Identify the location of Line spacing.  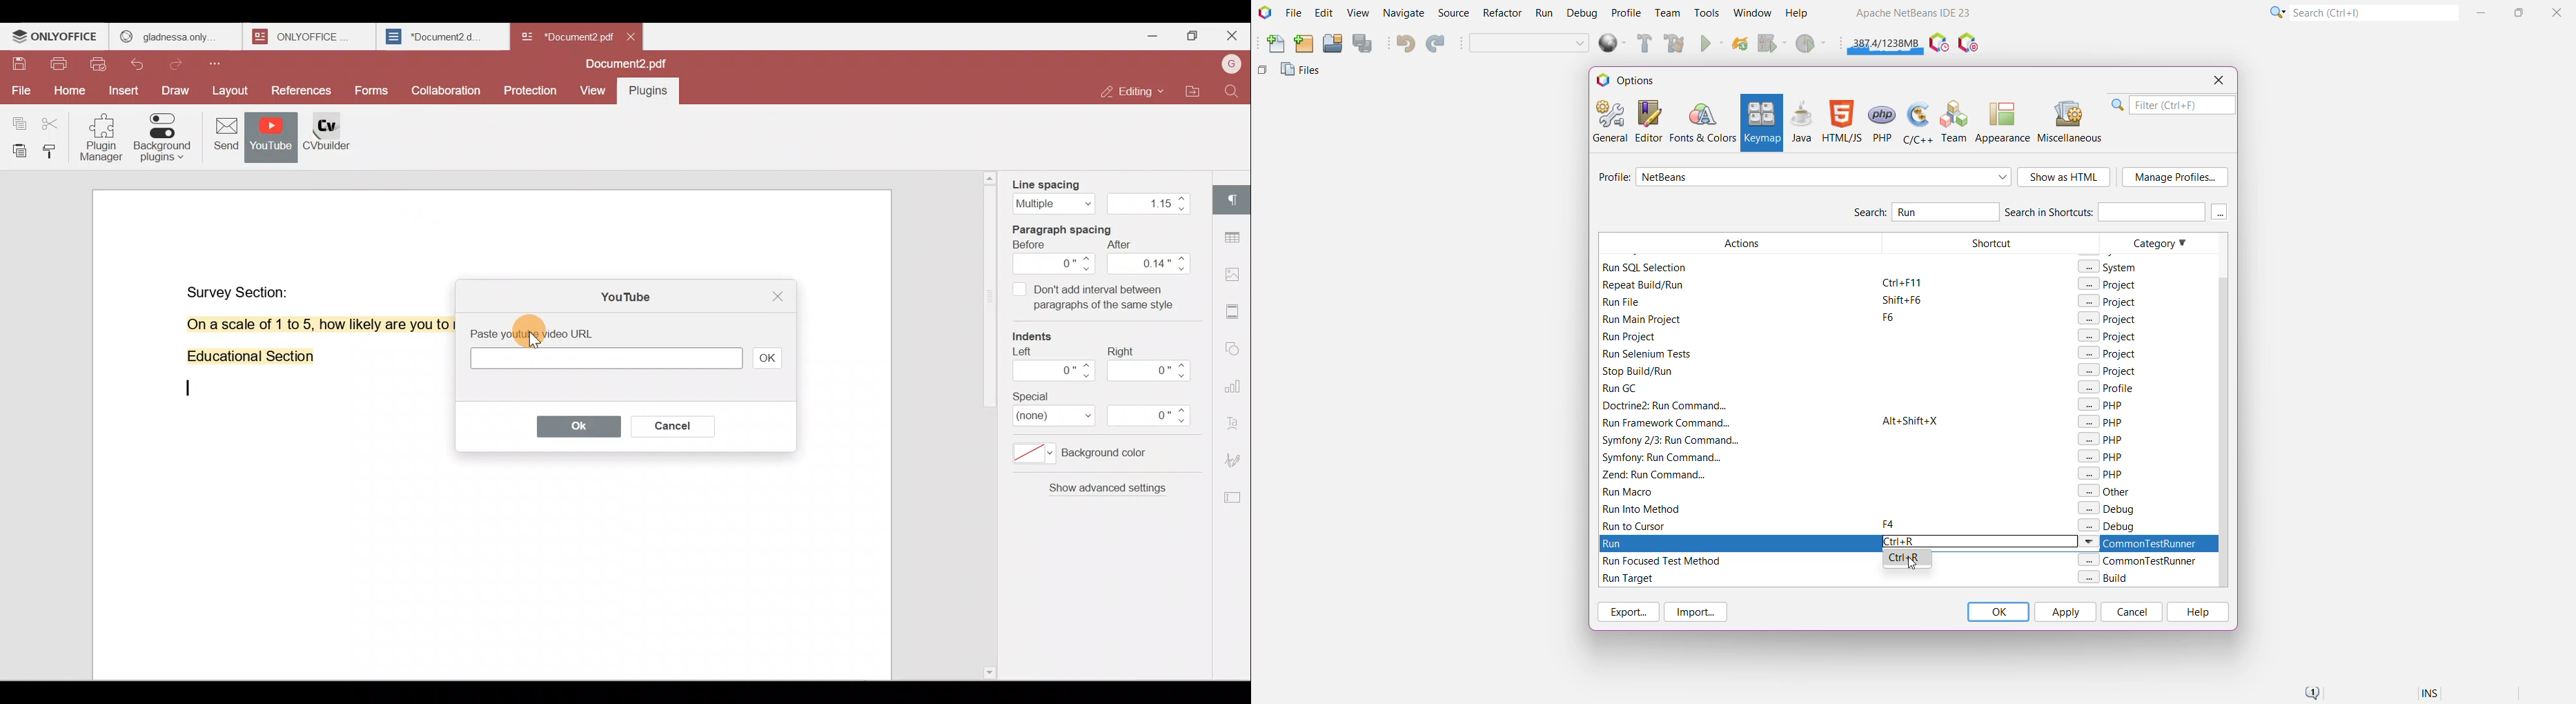
(1099, 192).